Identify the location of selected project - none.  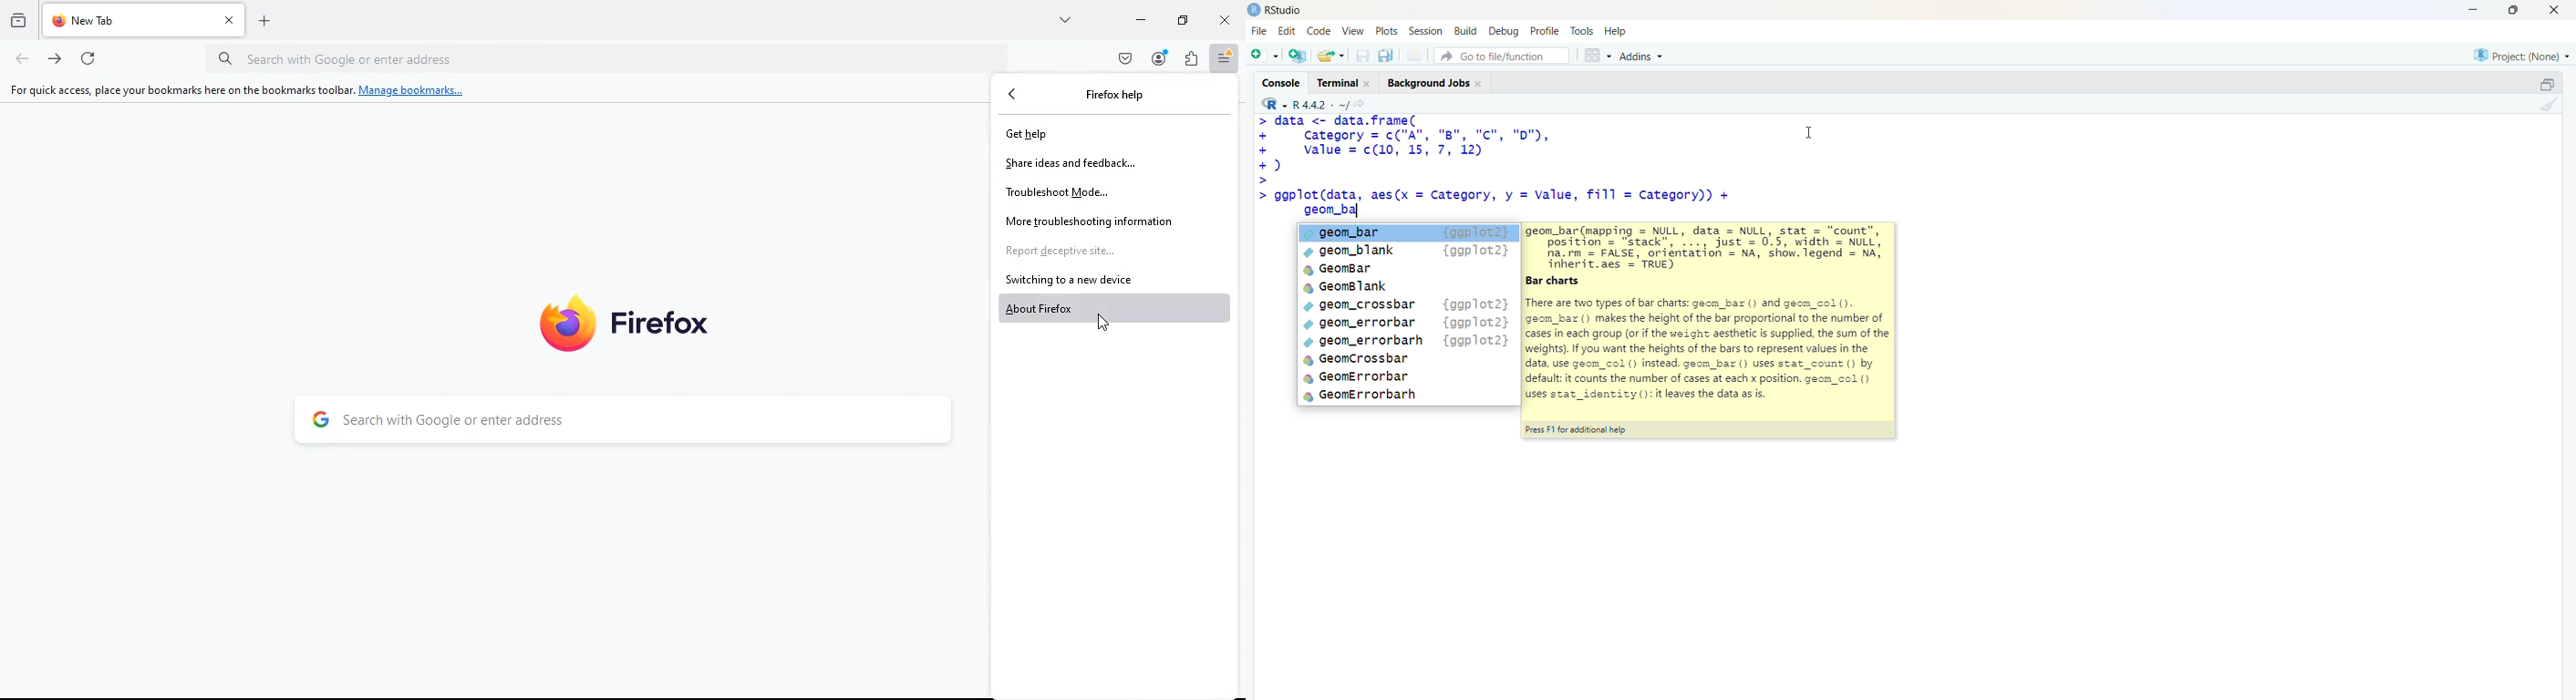
(2524, 55).